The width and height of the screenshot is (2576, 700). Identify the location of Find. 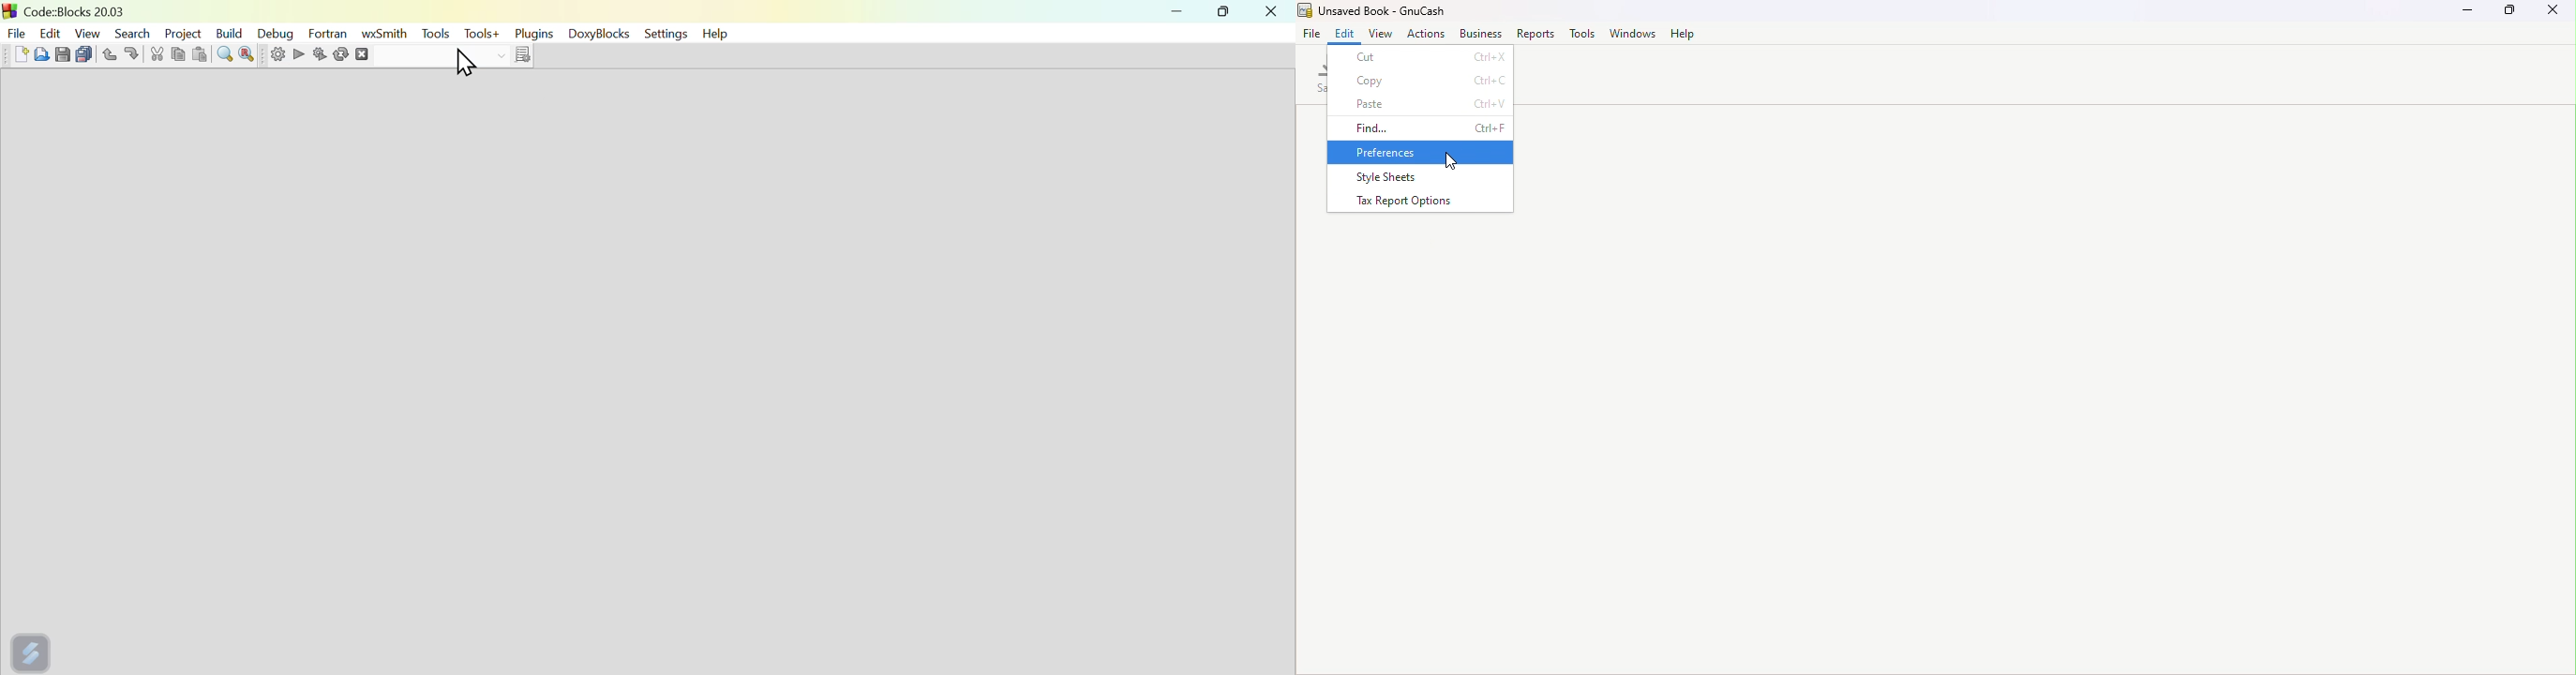
(1420, 128).